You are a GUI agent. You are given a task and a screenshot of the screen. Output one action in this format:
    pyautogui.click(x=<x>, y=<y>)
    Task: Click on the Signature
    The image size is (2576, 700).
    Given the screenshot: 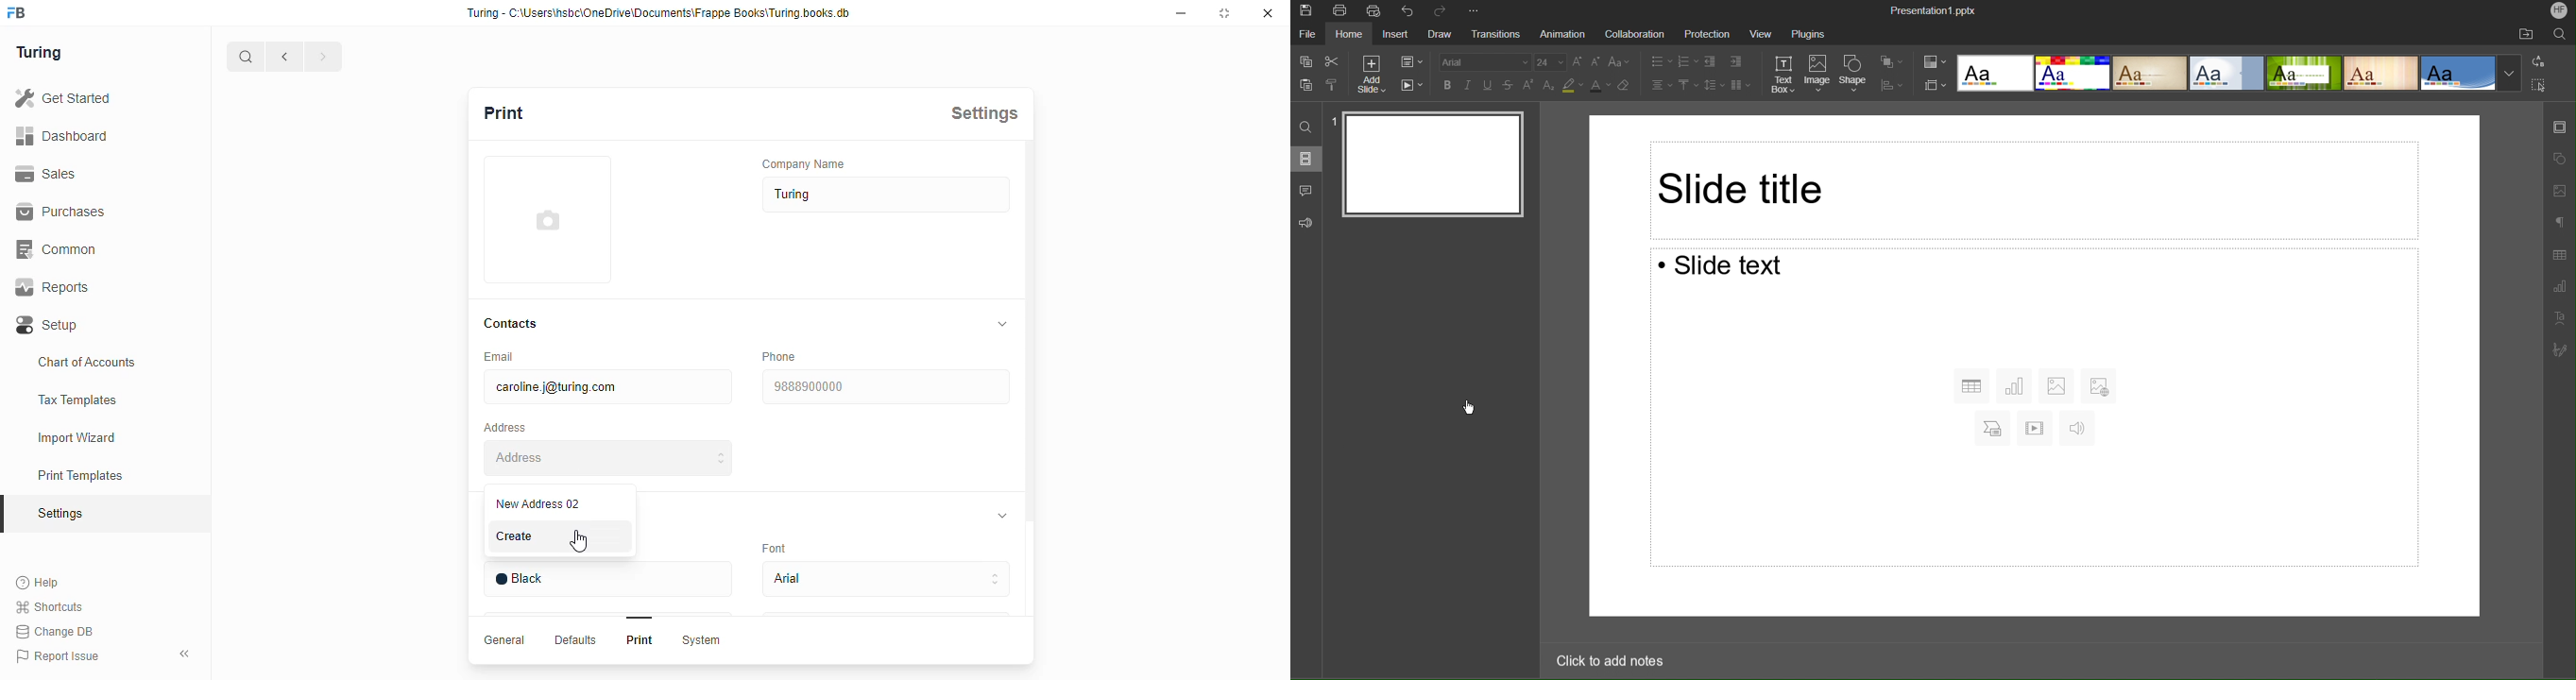 What is the action you would take?
    pyautogui.click(x=2563, y=349)
    